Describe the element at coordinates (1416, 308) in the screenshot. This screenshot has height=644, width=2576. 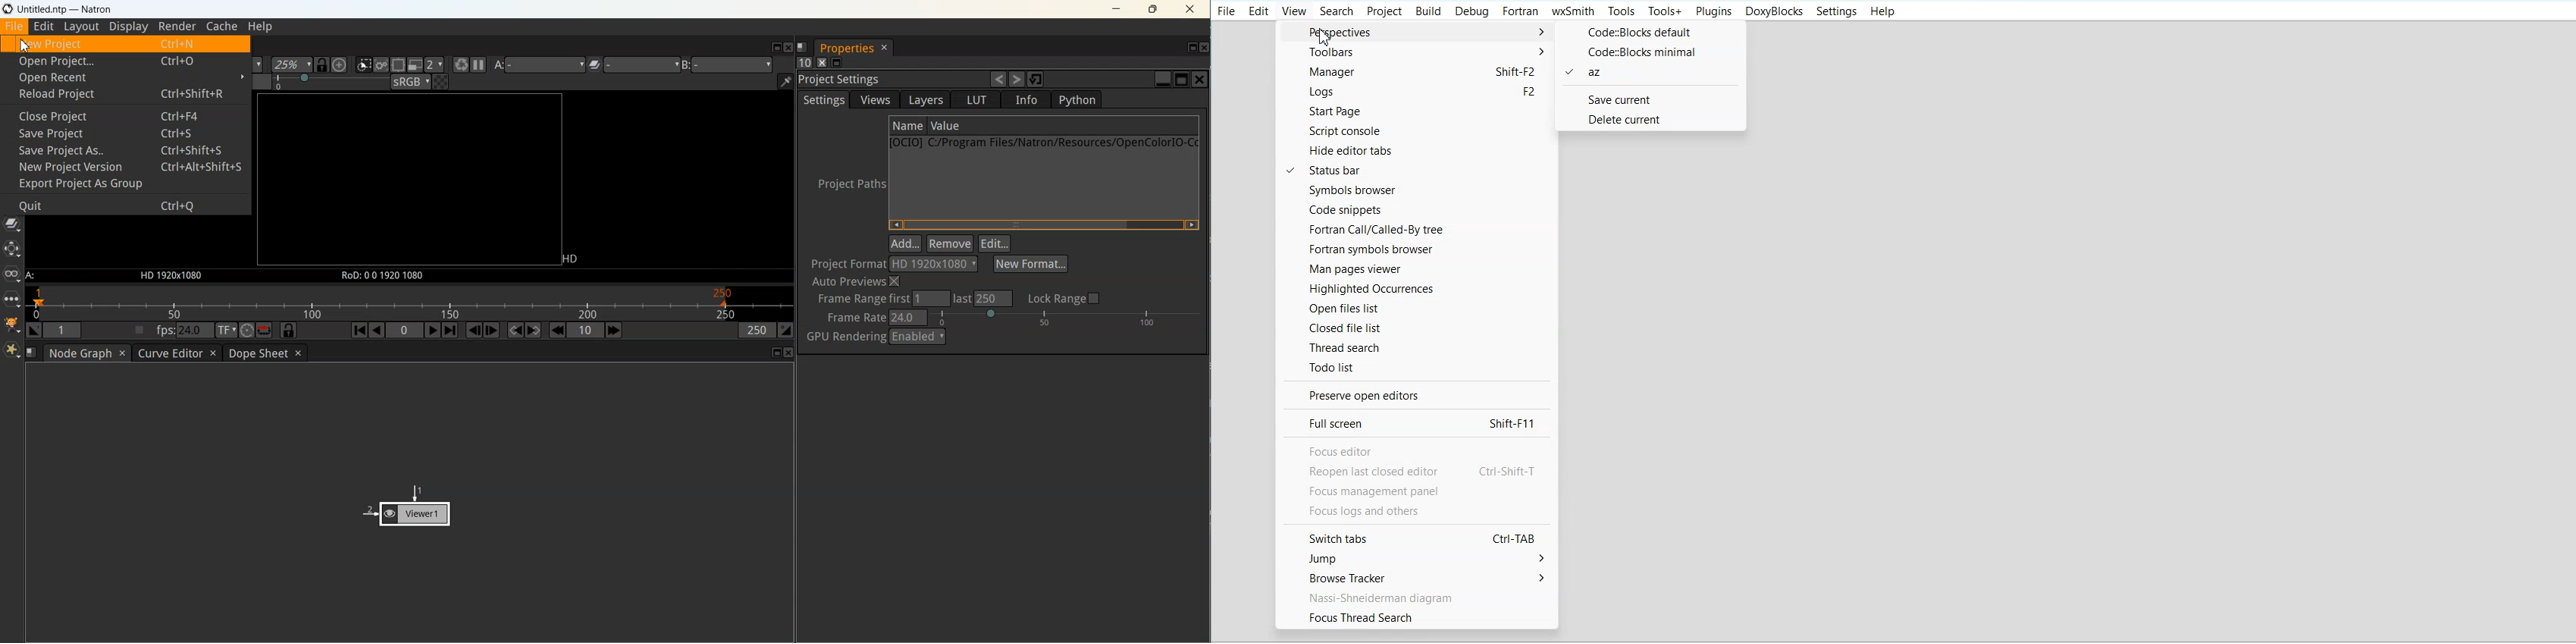
I see `Open files list` at that location.